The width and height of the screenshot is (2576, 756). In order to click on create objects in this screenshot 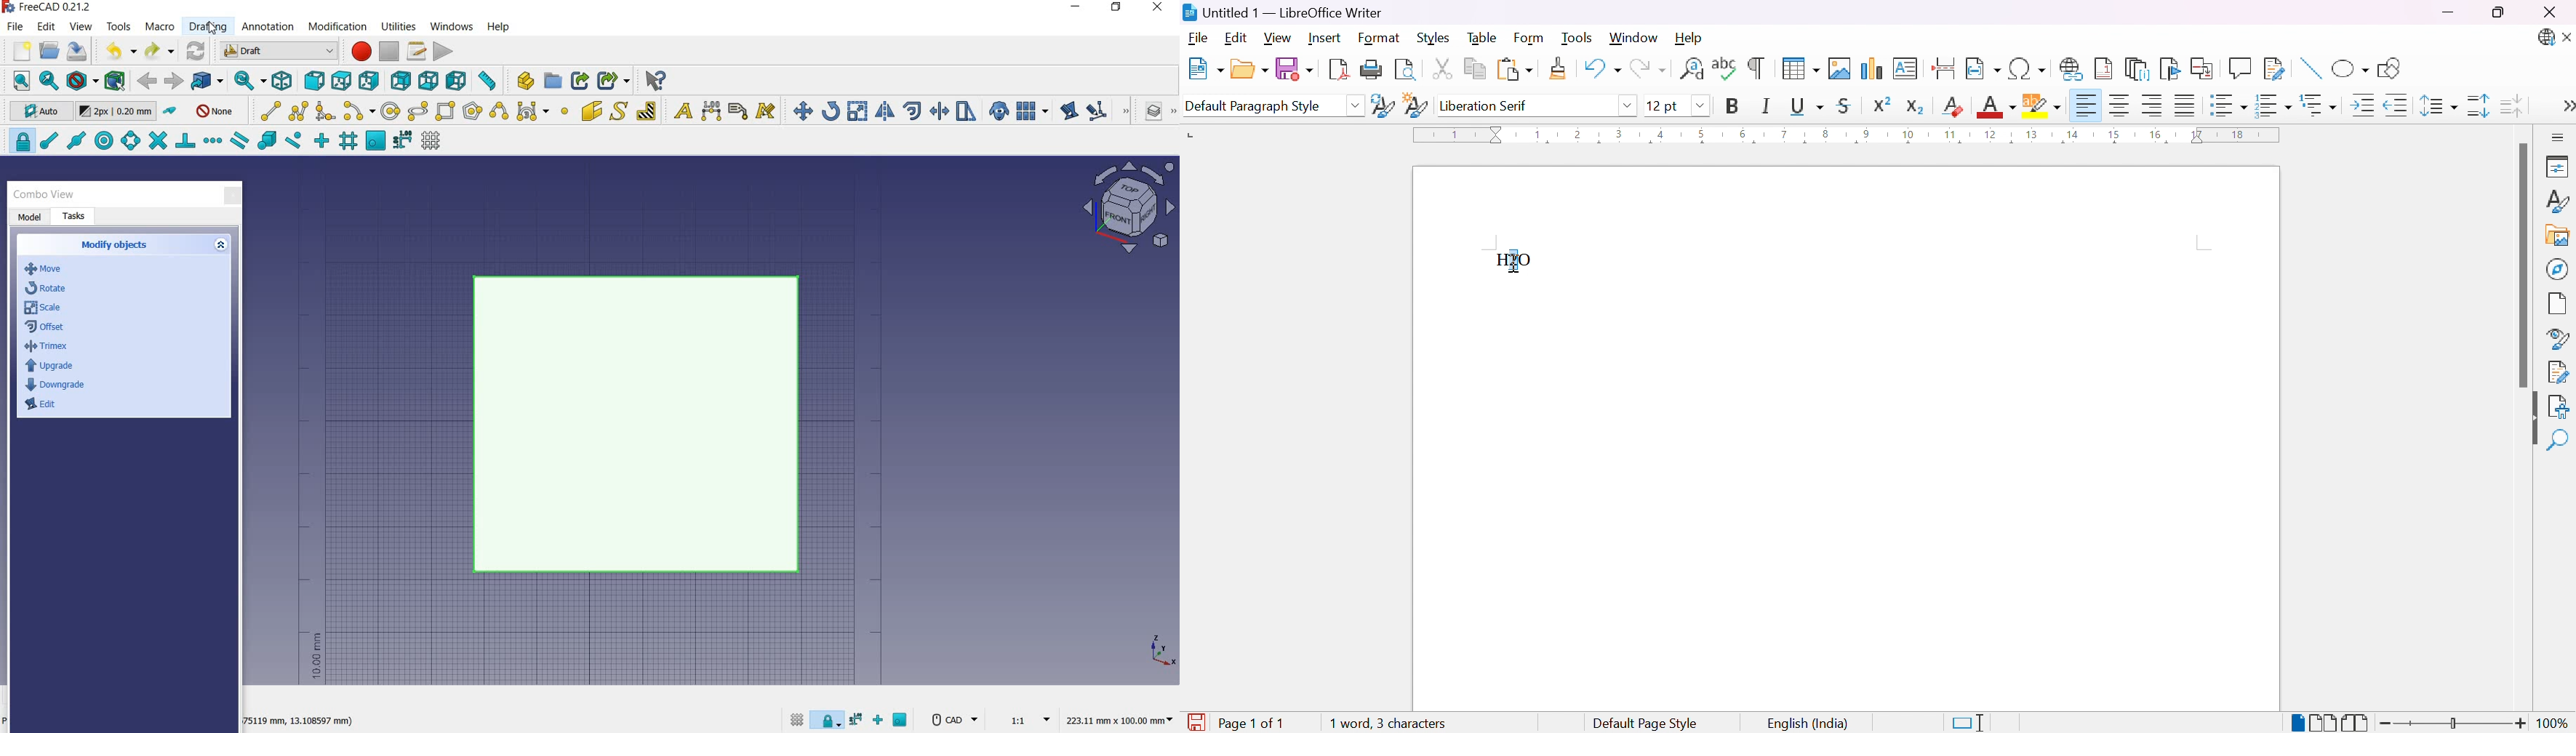, I will do `click(117, 246)`.